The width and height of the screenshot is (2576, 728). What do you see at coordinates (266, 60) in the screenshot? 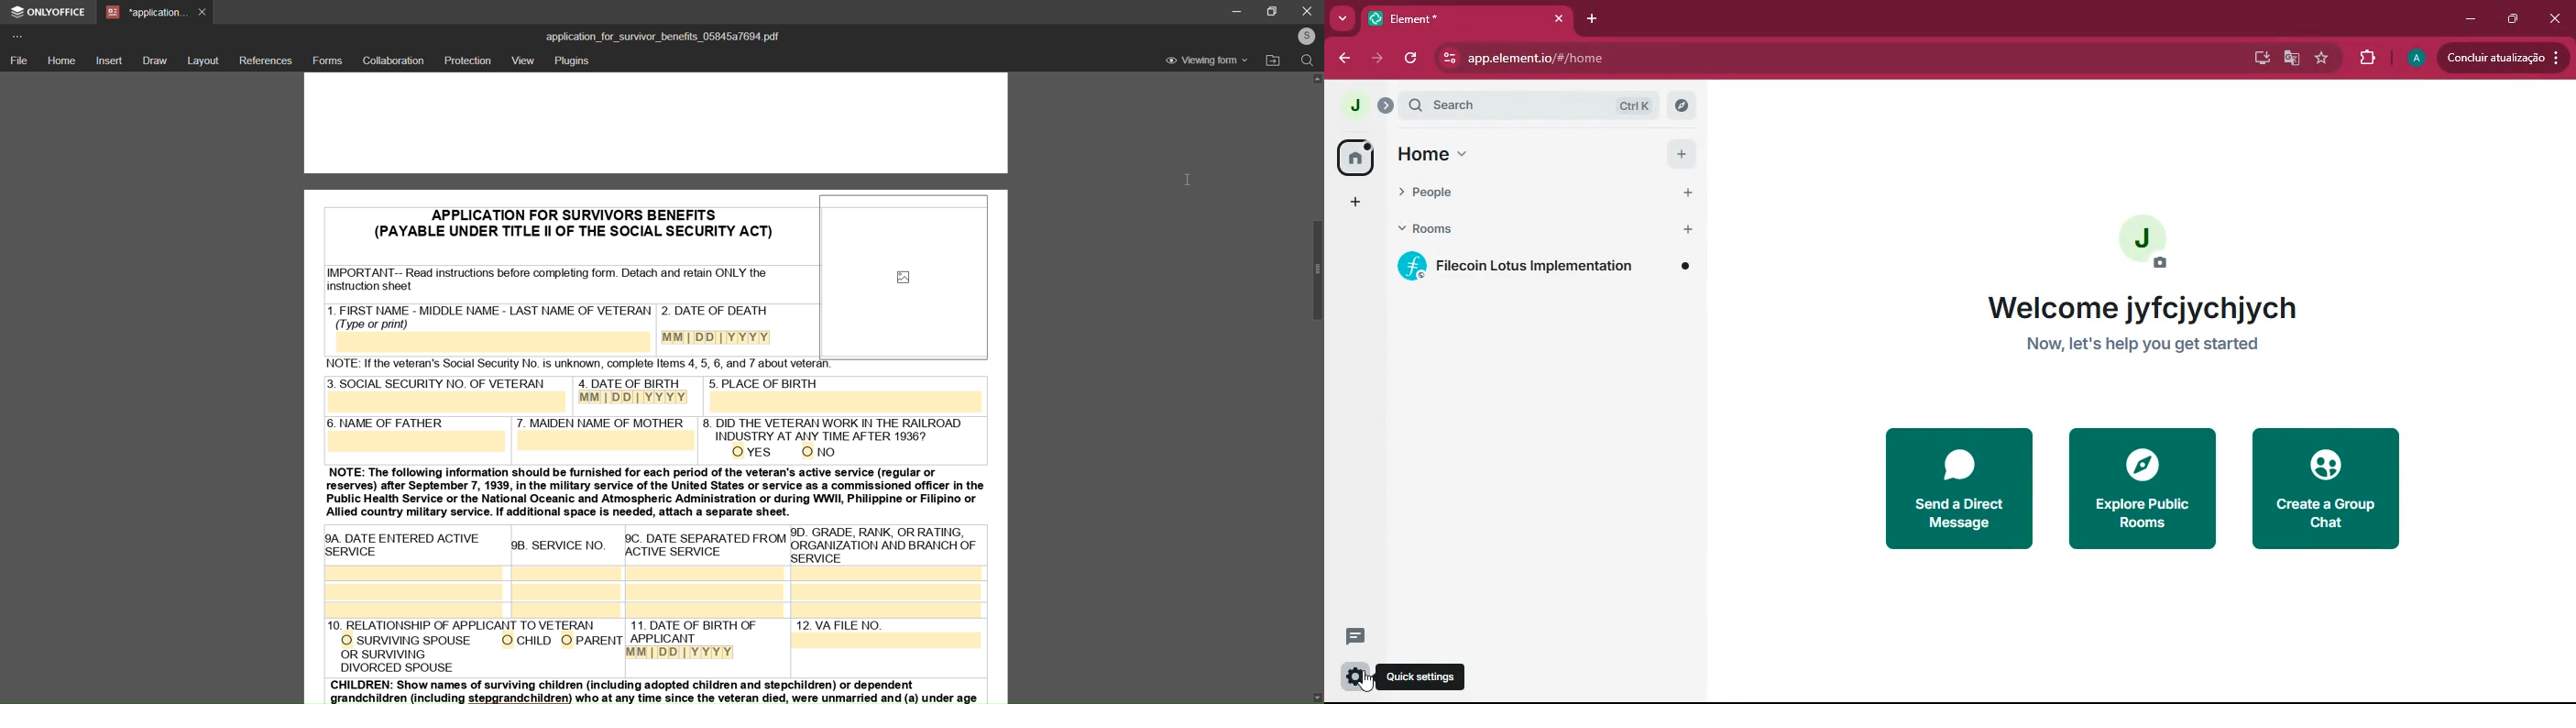
I see `references` at bounding box center [266, 60].